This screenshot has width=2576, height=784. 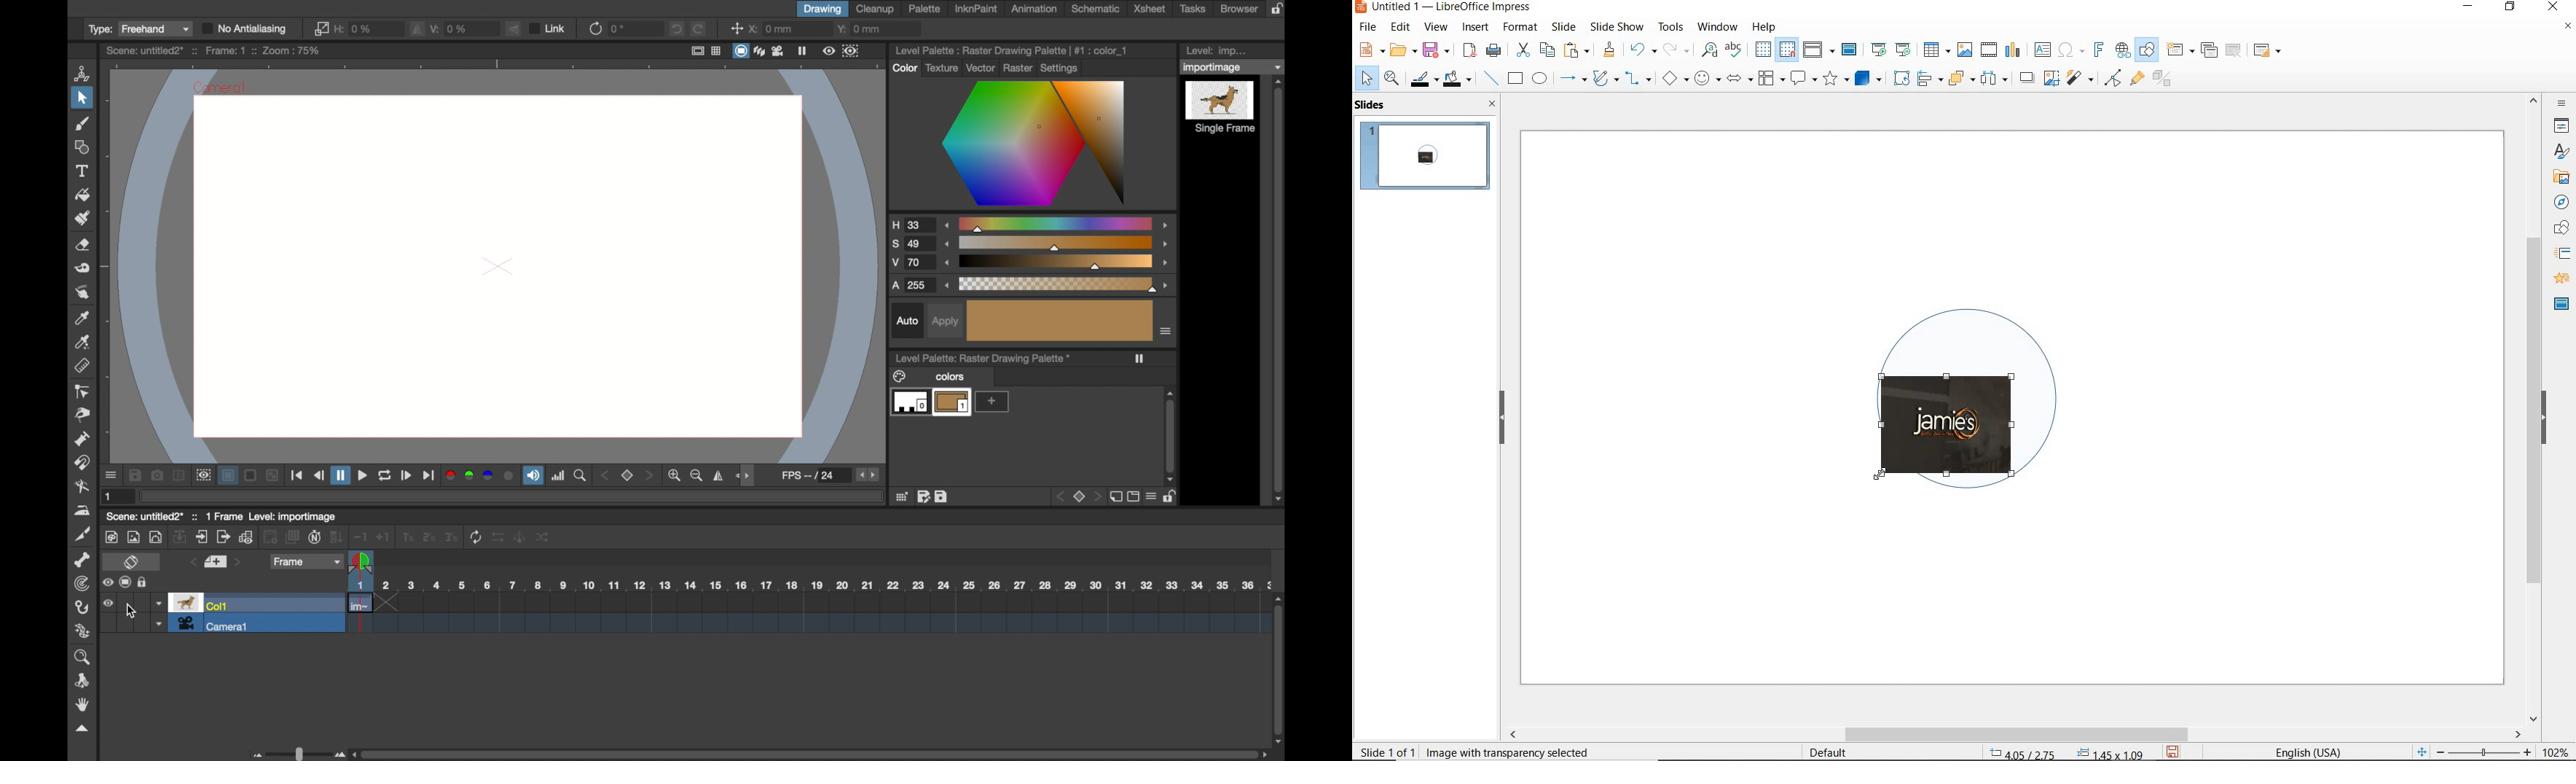 I want to click on back, so click(x=270, y=538).